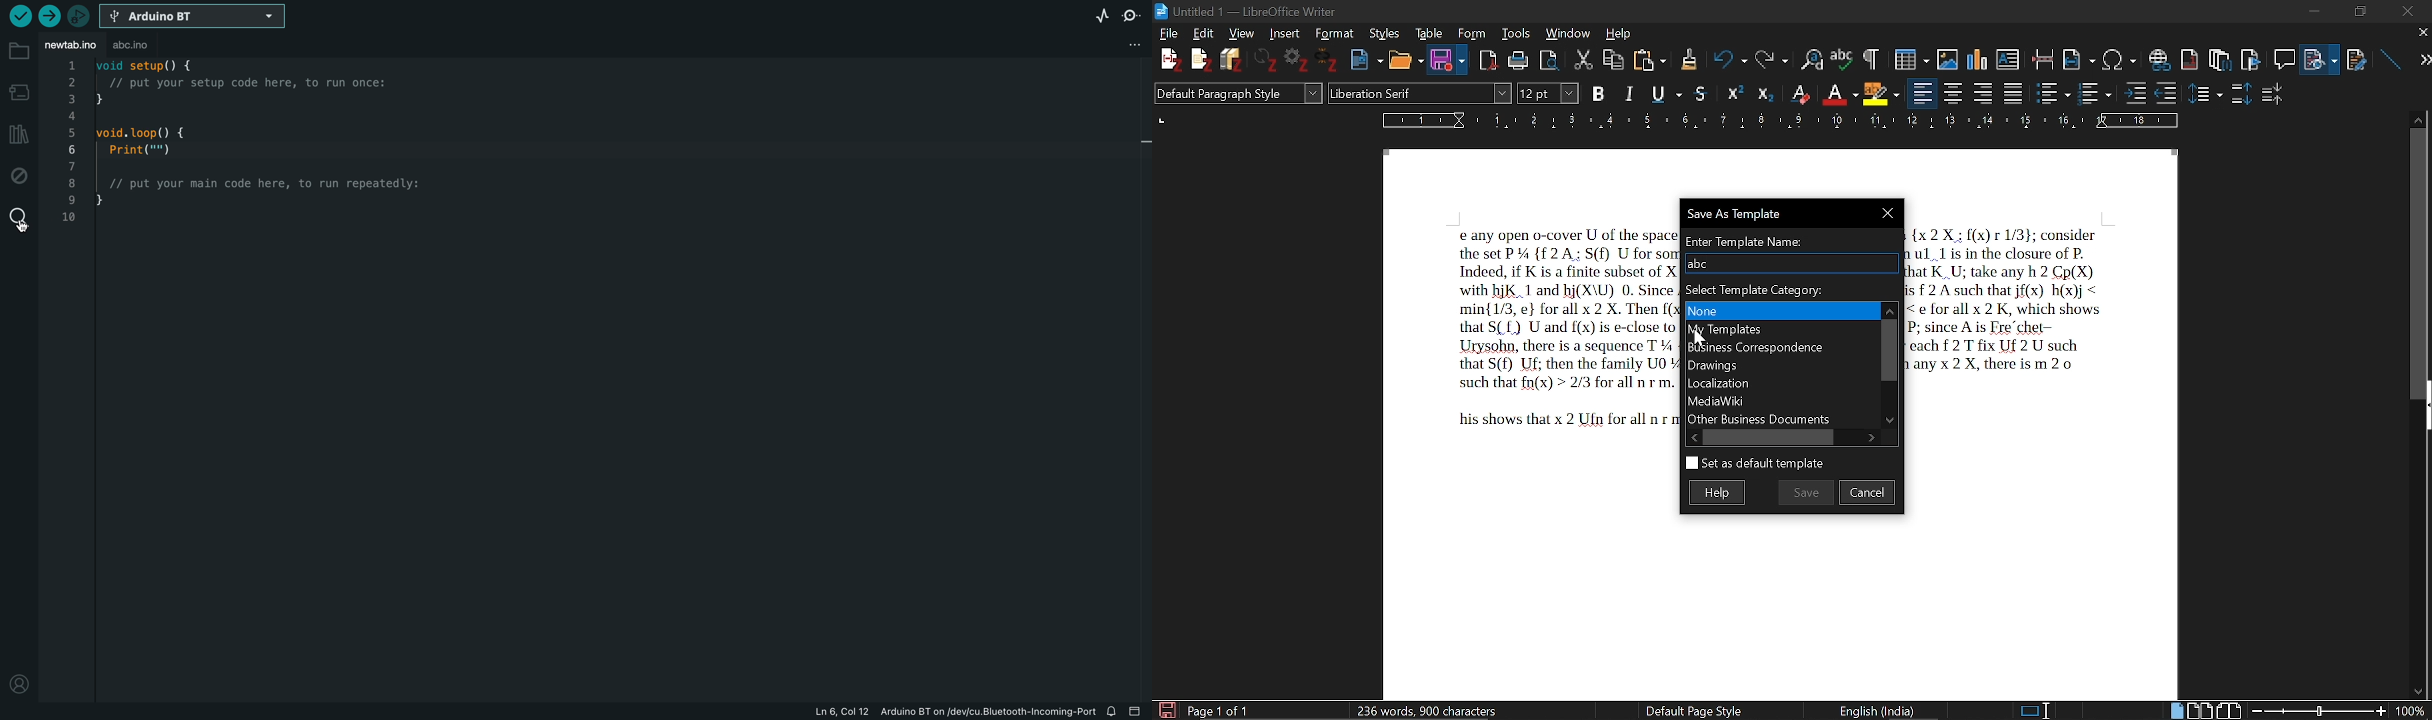 Image resolution: width=2436 pixels, height=728 pixels. What do you see at coordinates (1780, 364) in the screenshot?
I see `Categories` at bounding box center [1780, 364].